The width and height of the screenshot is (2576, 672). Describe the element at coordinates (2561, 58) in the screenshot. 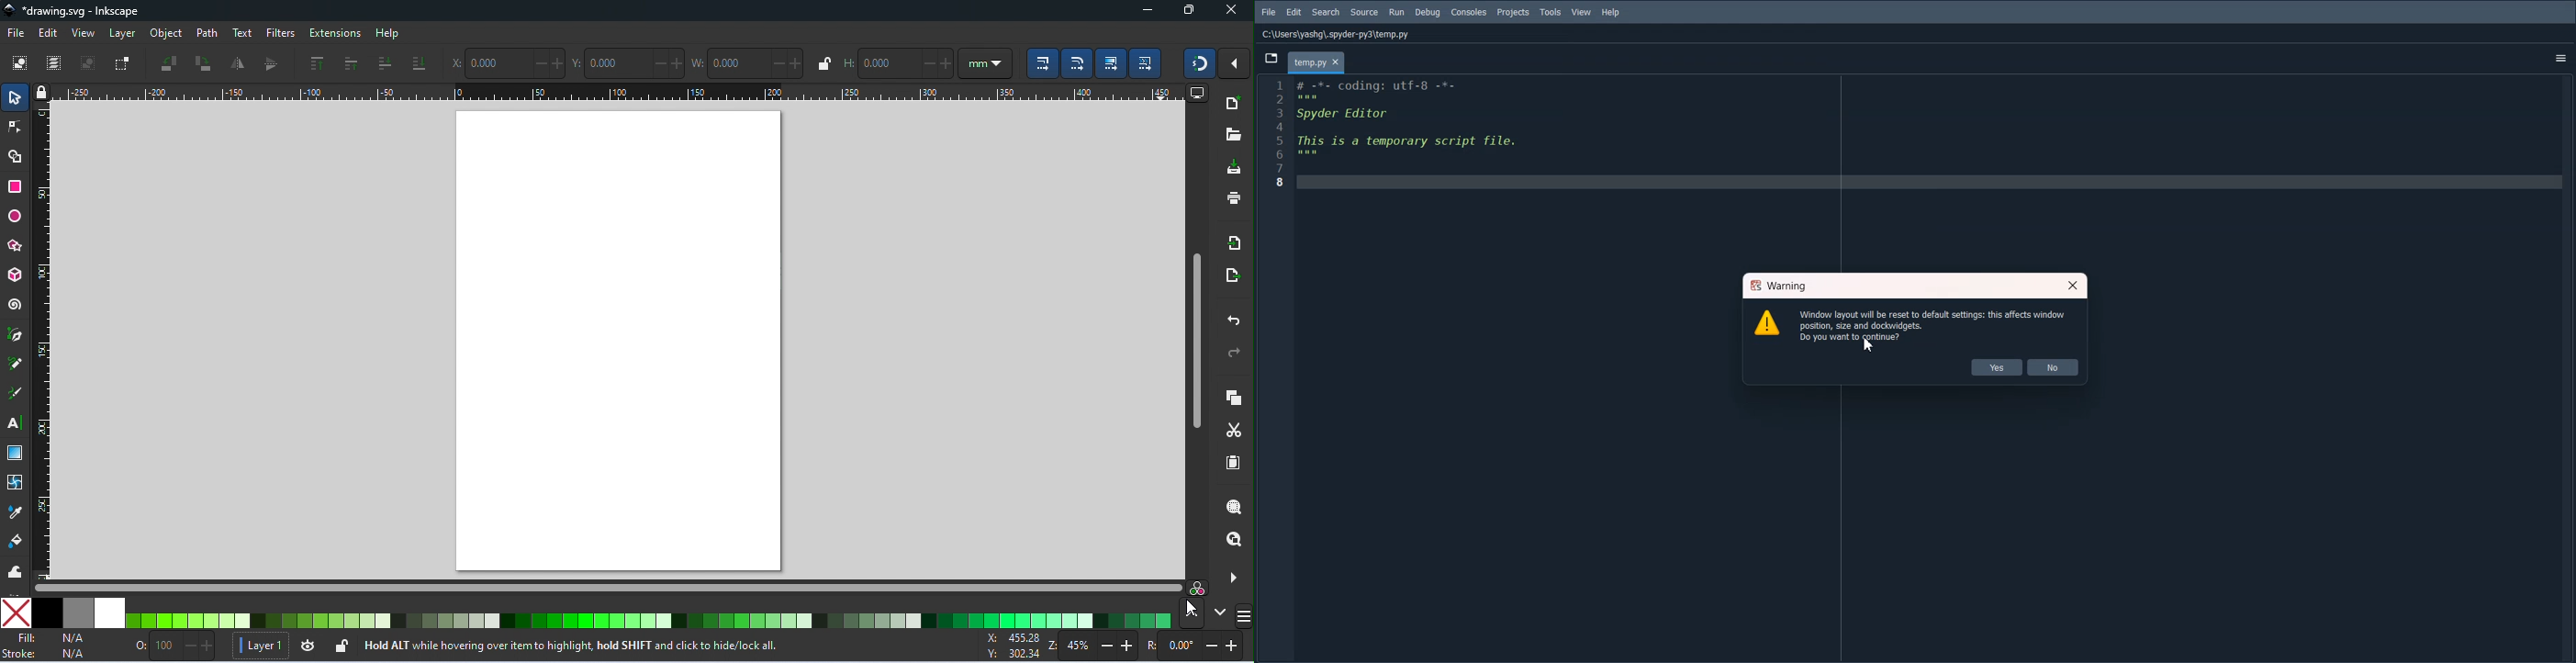

I see `Options` at that location.